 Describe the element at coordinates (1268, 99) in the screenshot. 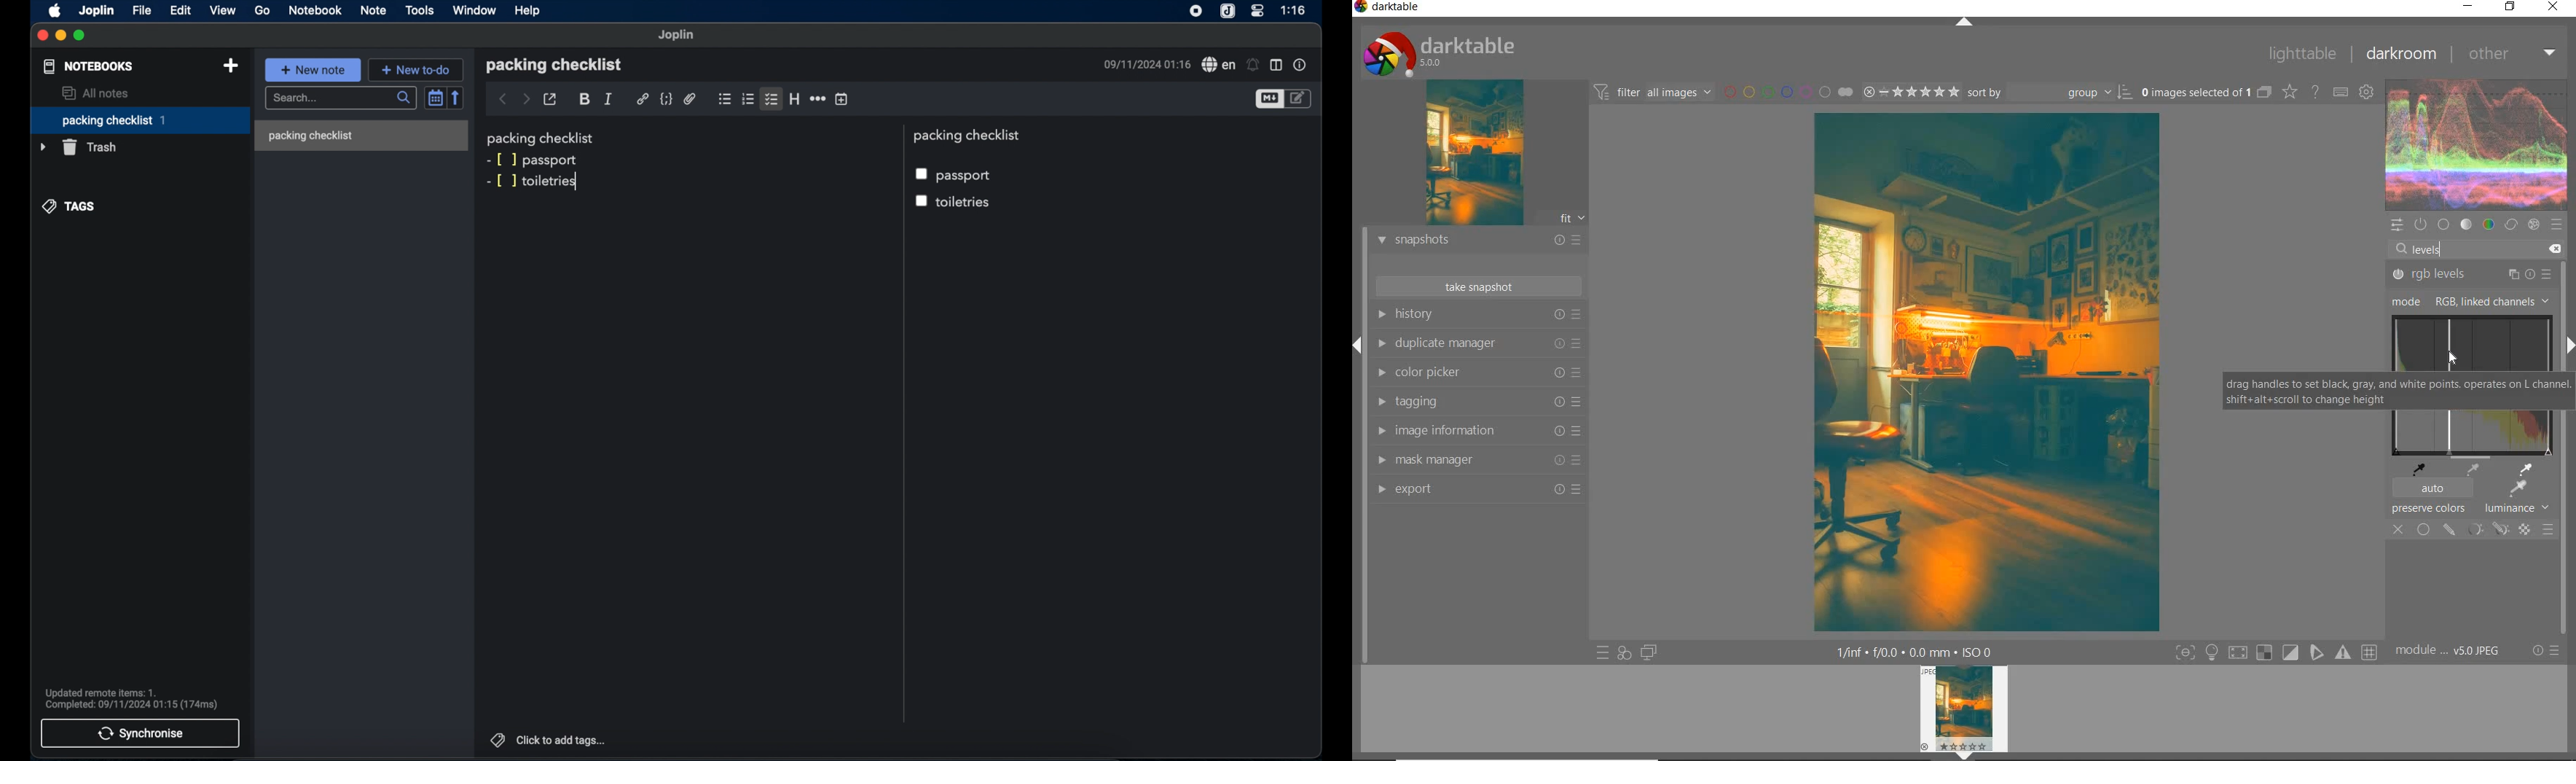

I see `toggle editor` at that location.